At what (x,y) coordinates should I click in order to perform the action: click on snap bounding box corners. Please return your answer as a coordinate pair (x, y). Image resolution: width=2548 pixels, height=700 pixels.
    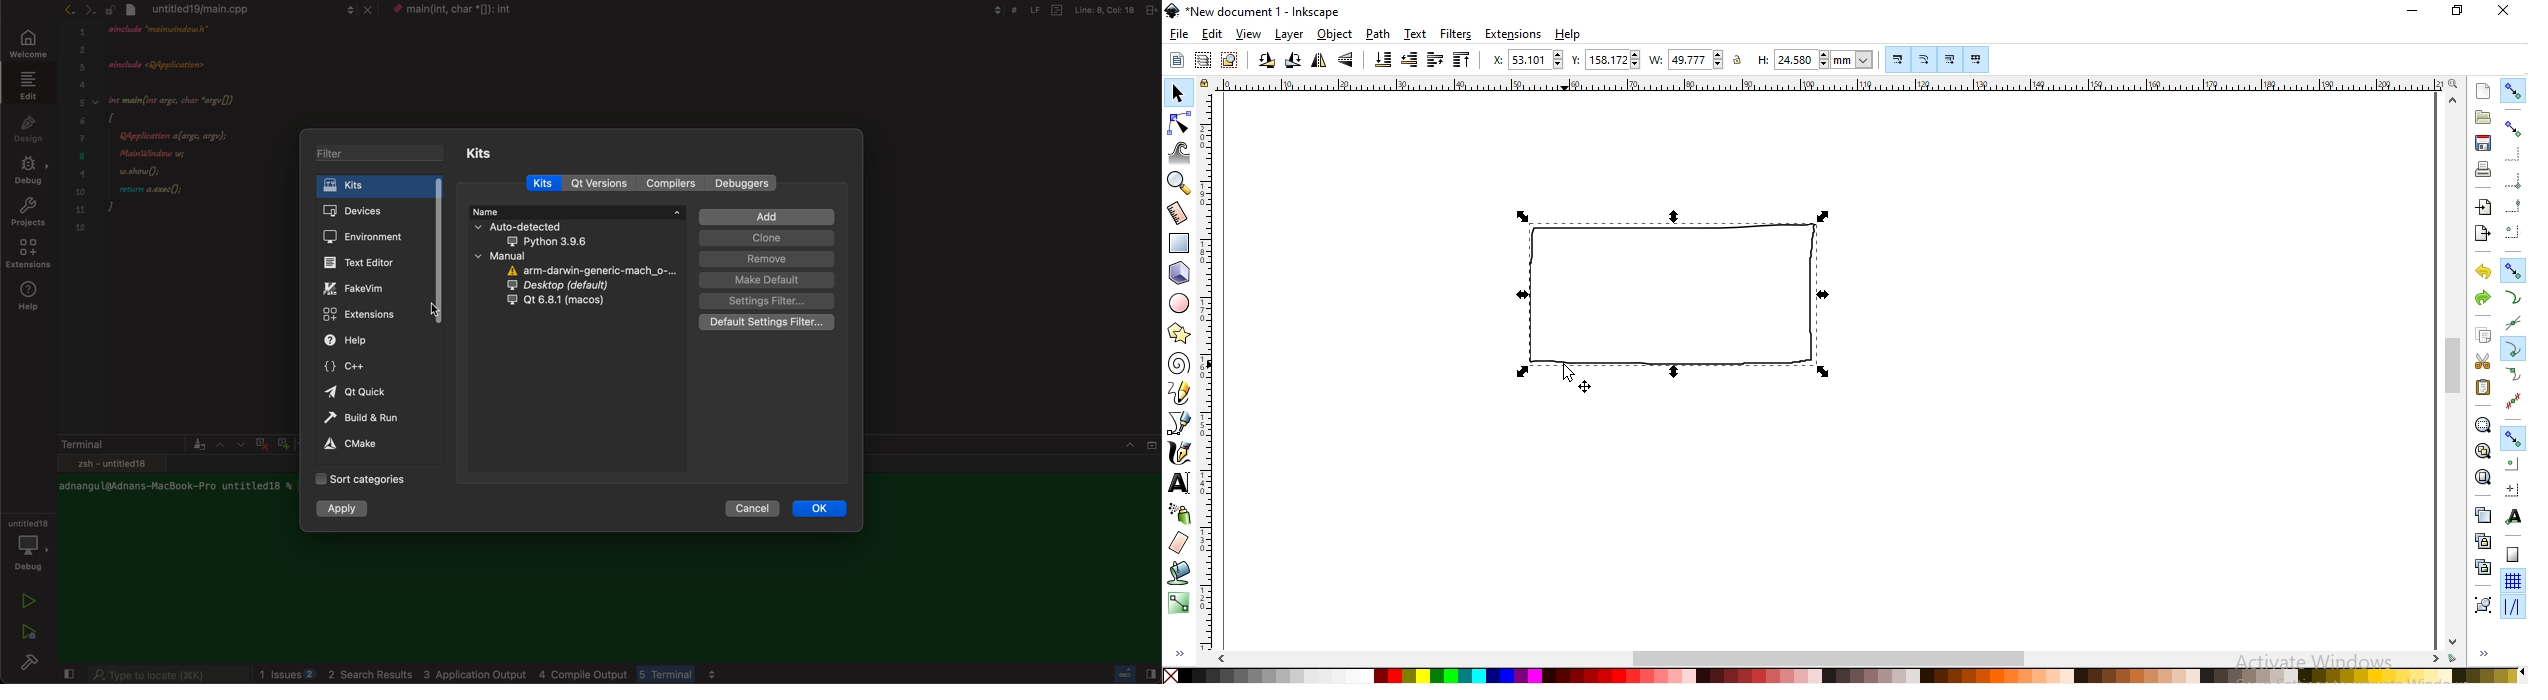
    Looking at the image, I should click on (2515, 181).